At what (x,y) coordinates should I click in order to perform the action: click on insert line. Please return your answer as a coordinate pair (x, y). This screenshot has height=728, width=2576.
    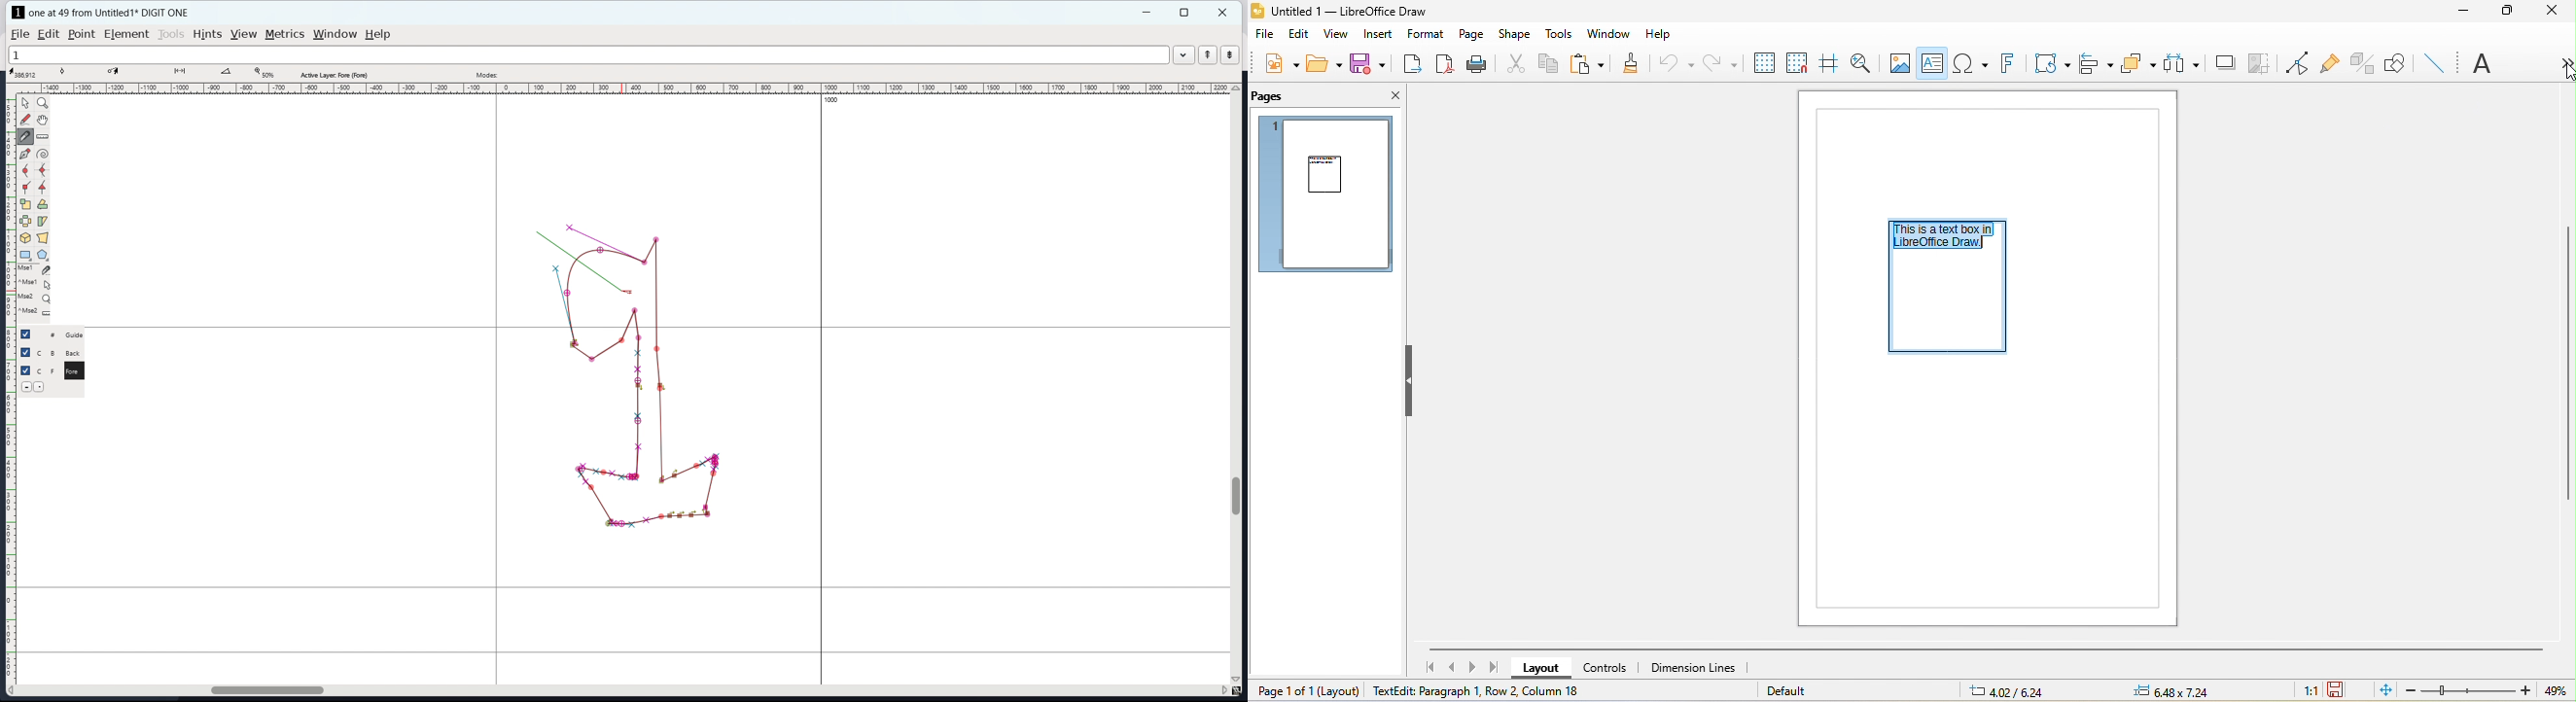
    Looking at the image, I should click on (2440, 64).